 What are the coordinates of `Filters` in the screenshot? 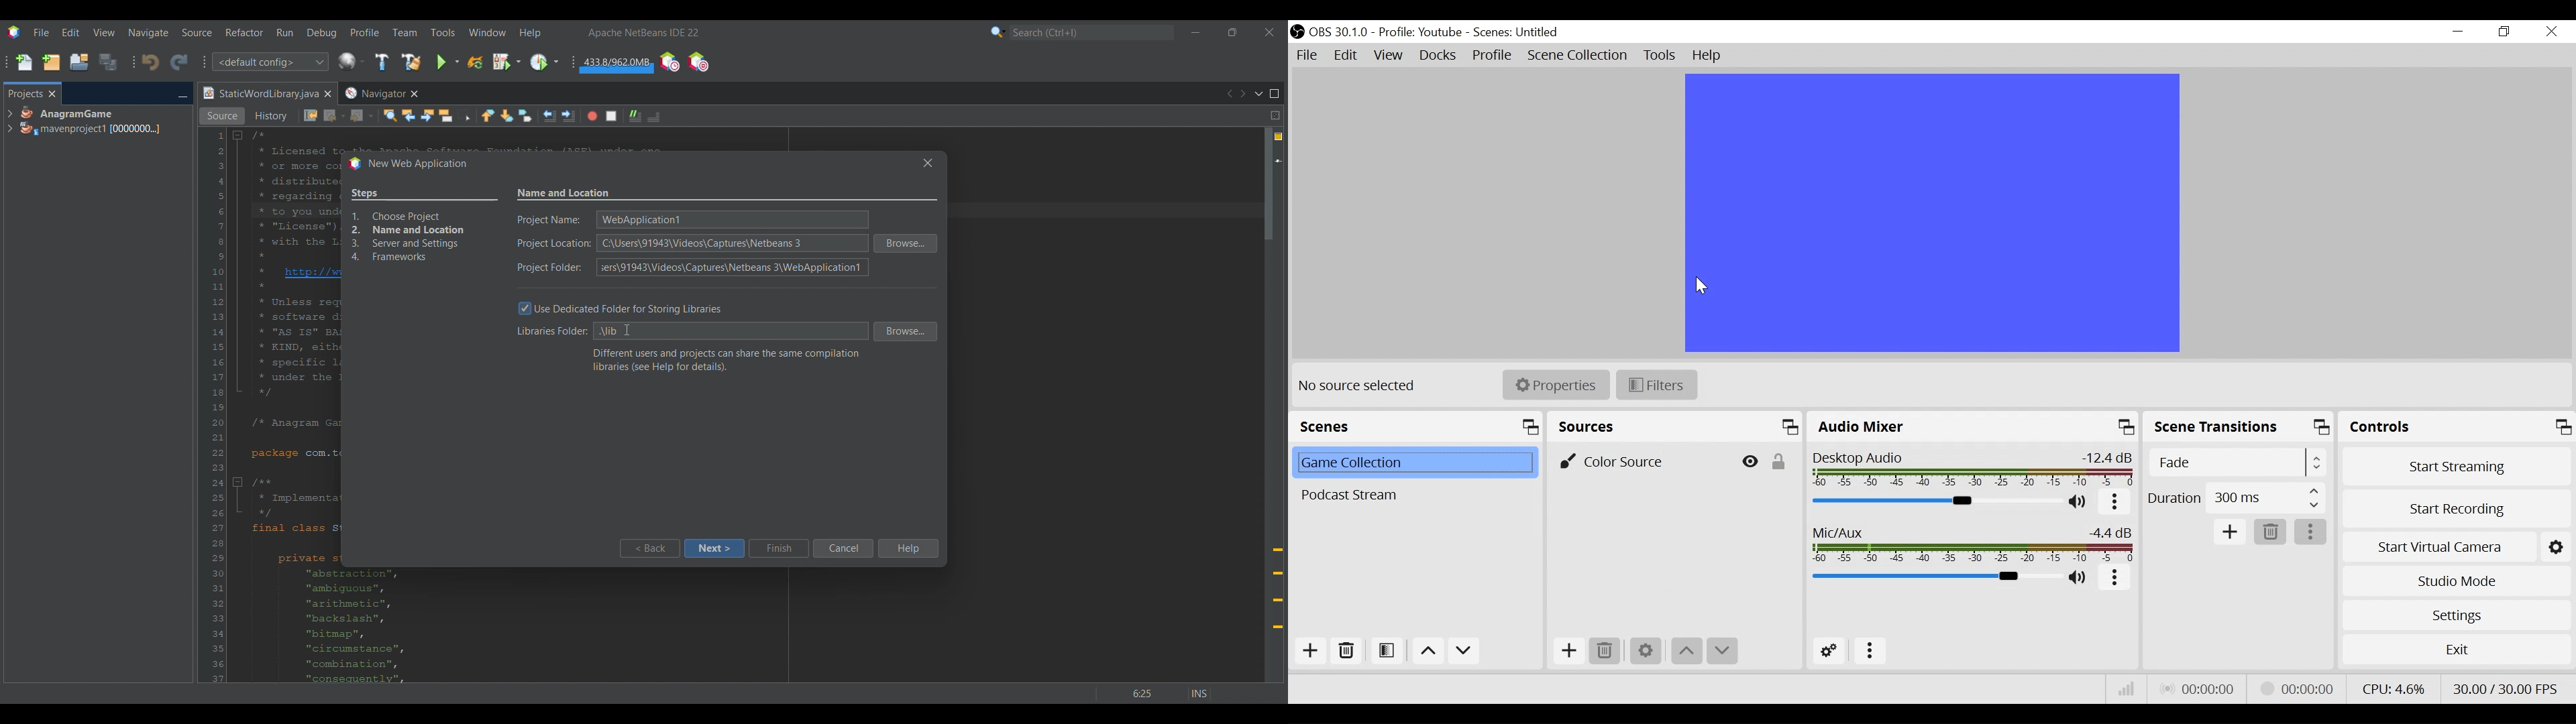 It's located at (1656, 384).